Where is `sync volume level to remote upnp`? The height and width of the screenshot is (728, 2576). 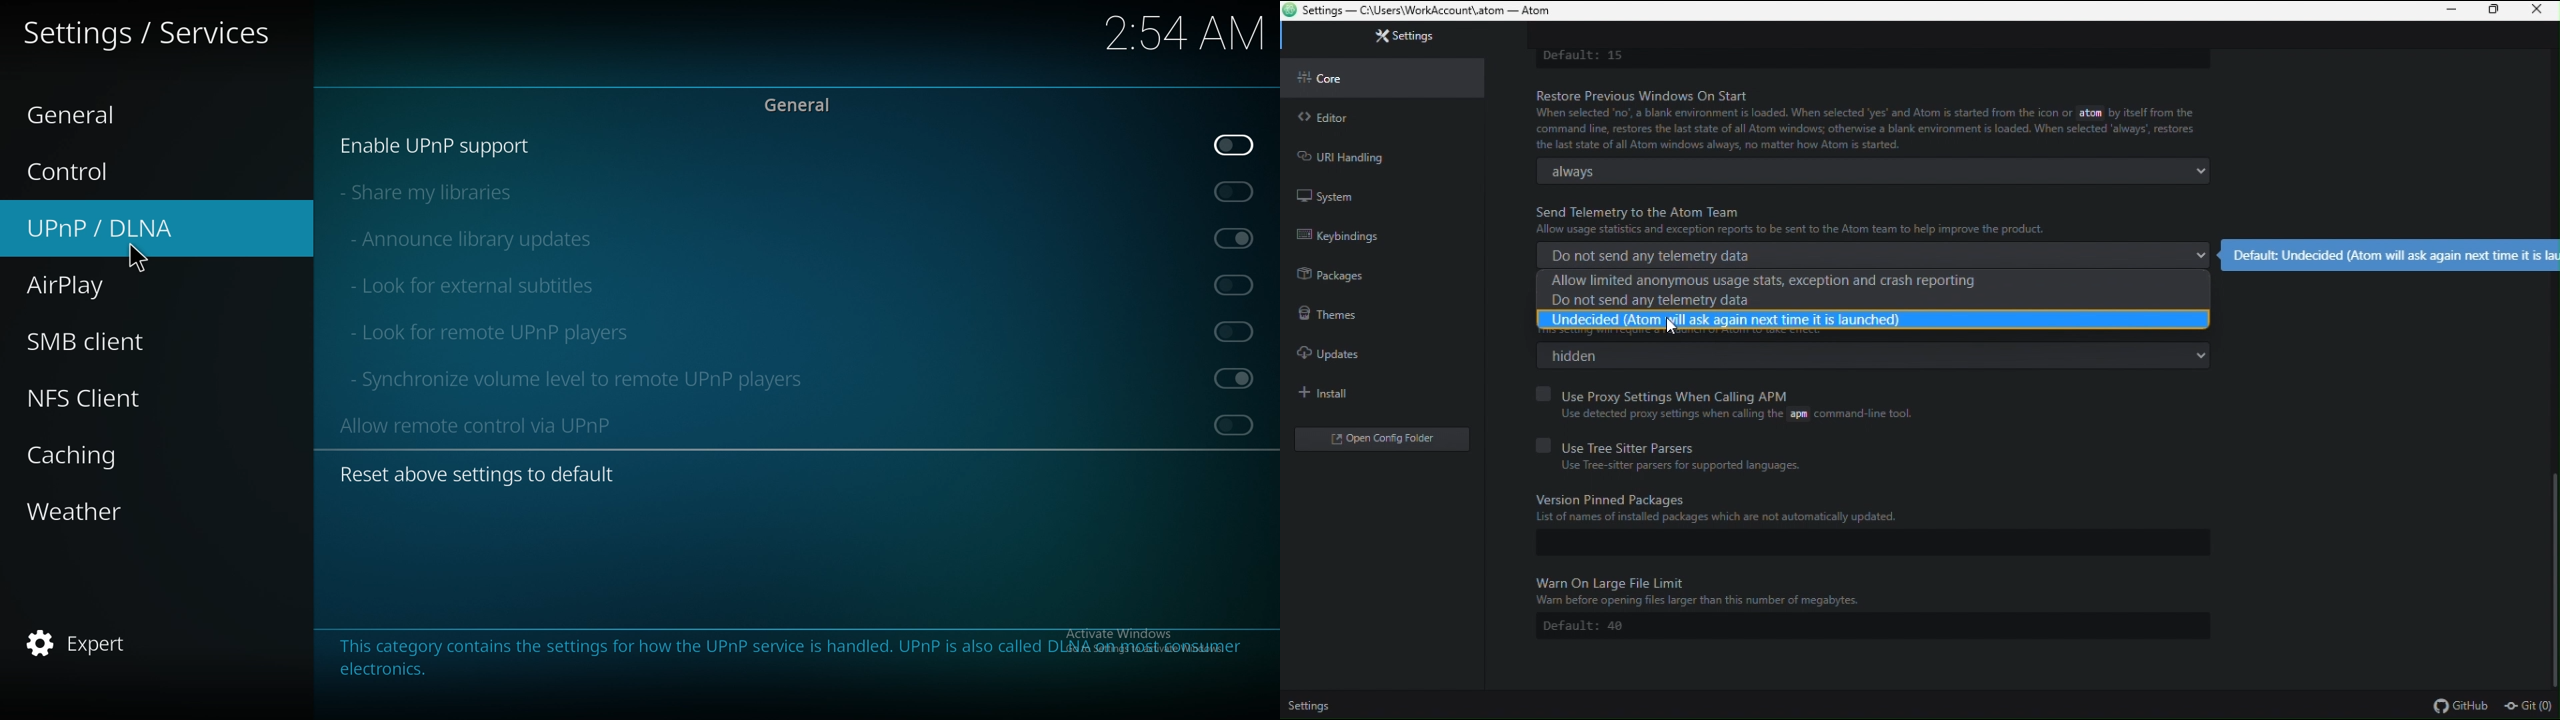
sync volume level to remote upnp is located at coordinates (593, 378).